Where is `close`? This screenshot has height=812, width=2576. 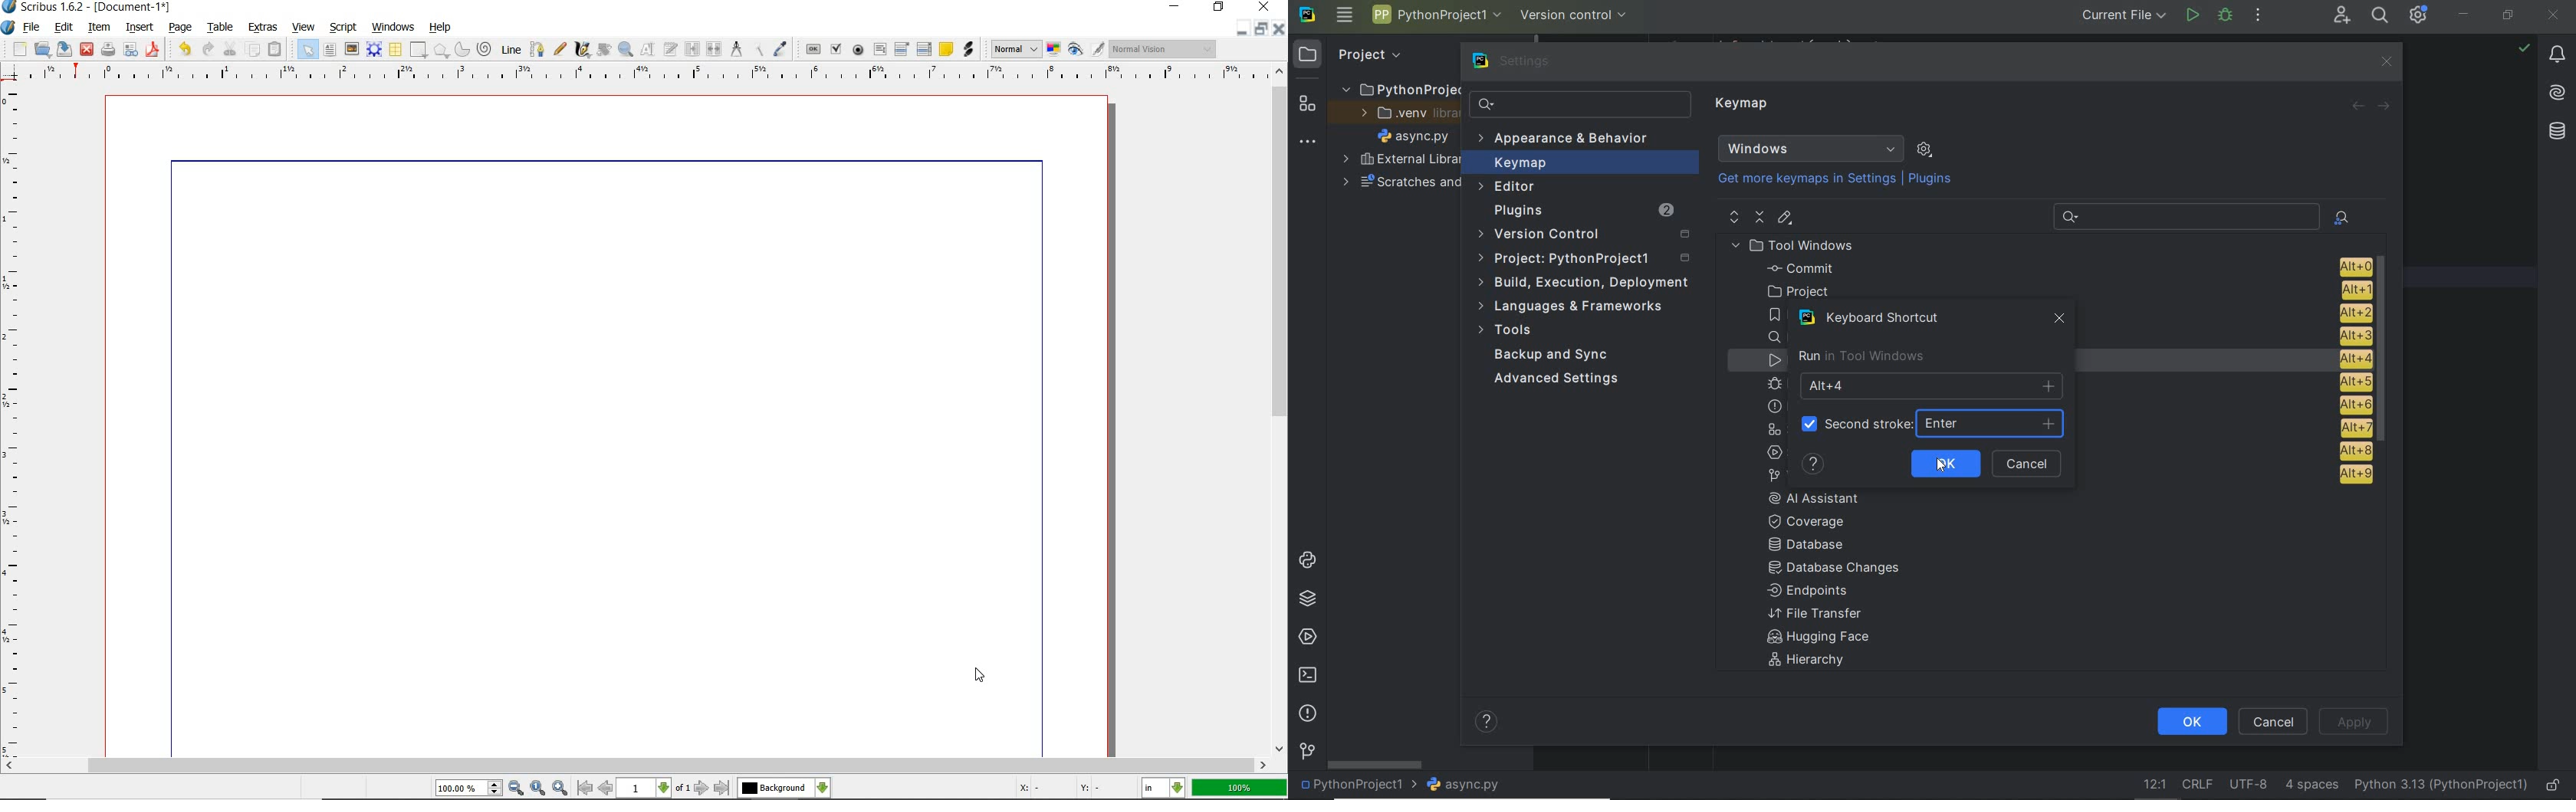 close is located at coordinates (87, 51).